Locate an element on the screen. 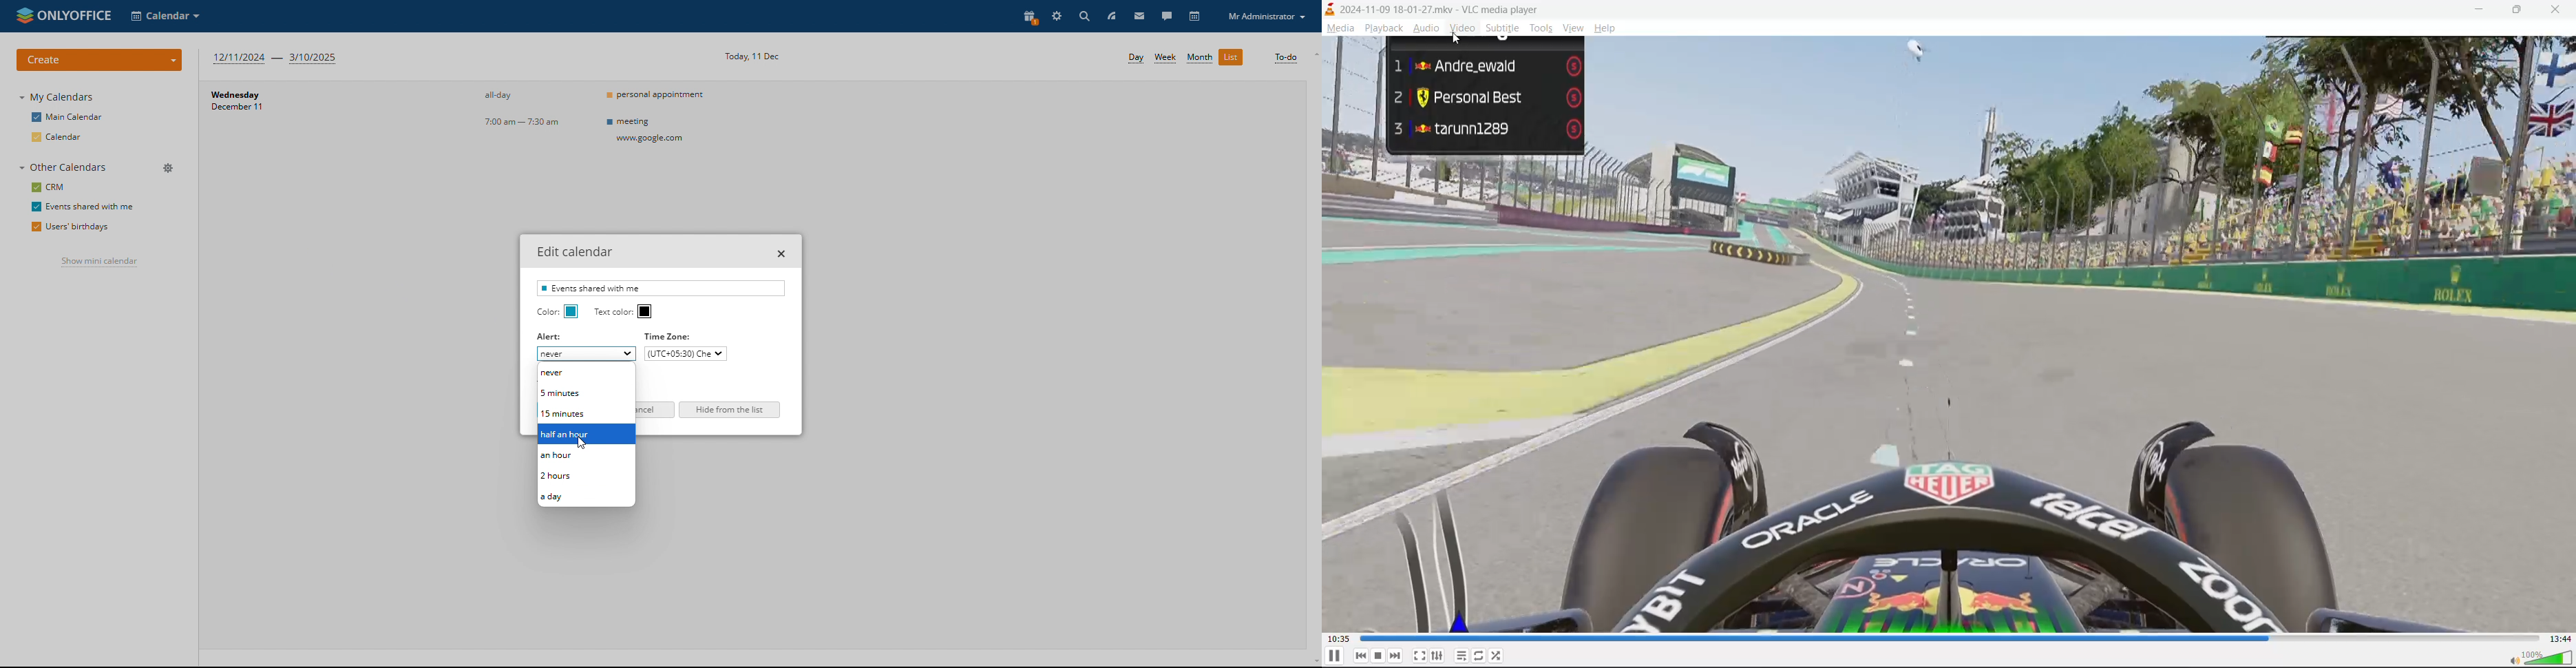  half an hour is located at coordinates (587, 435).